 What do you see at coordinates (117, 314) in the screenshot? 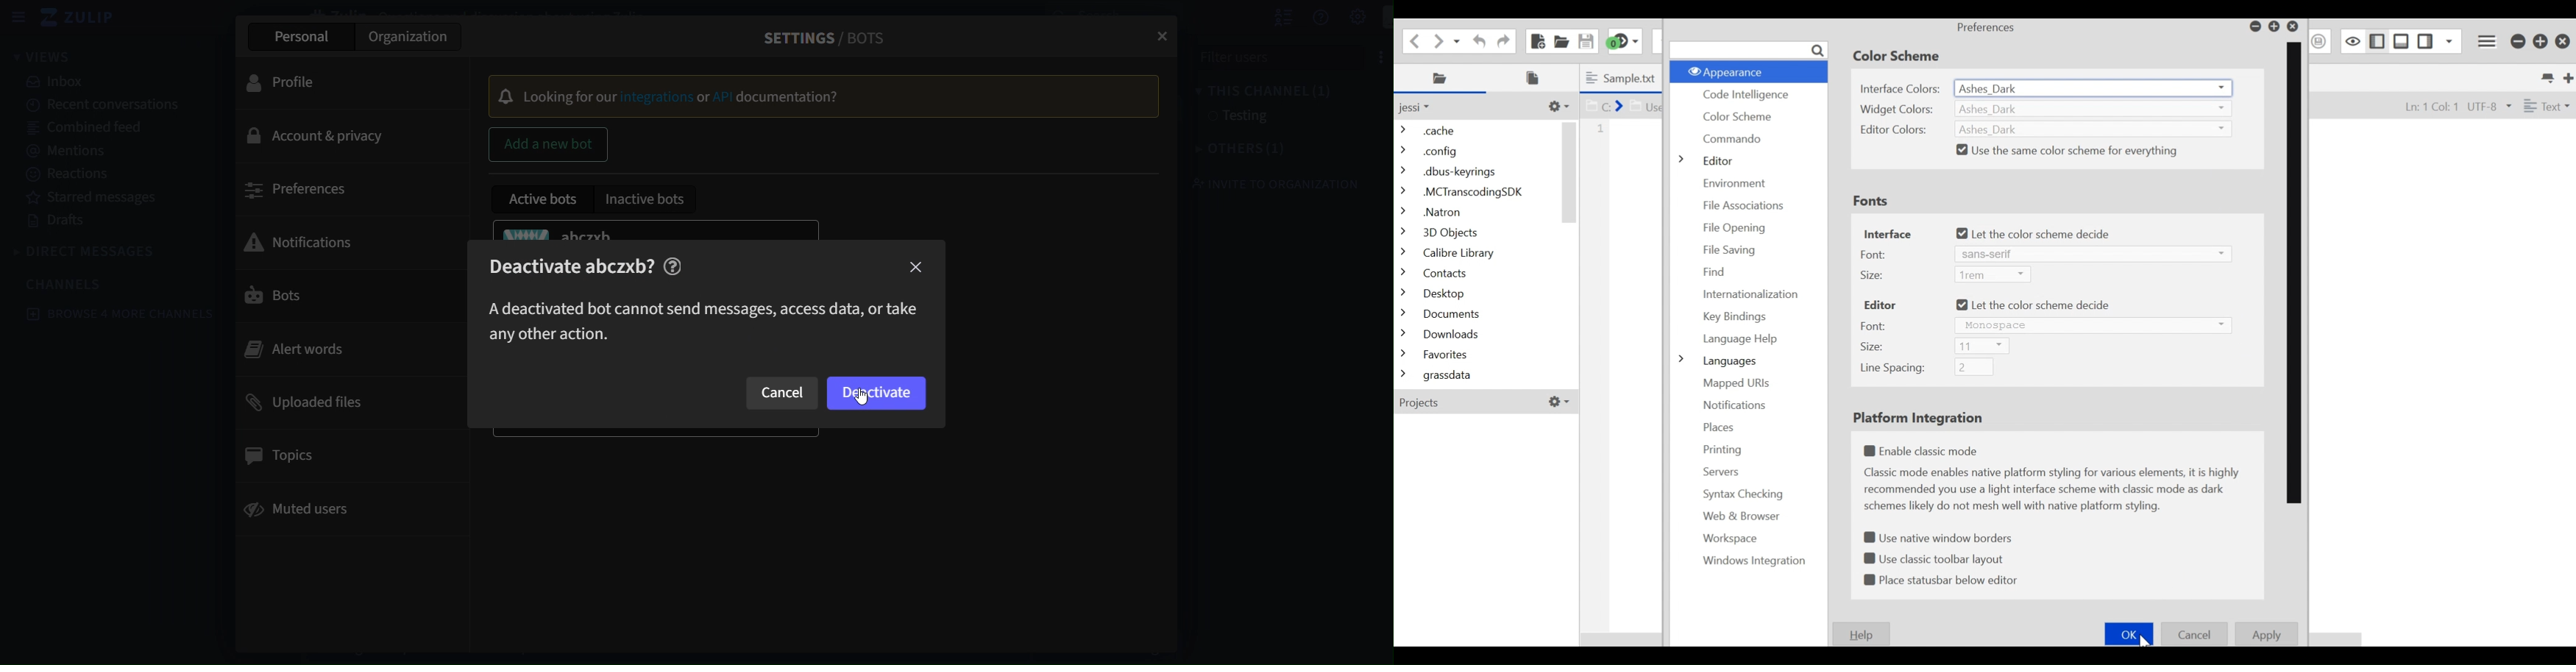
I see `browse 4 more channels` at bounding box center [117, 314].